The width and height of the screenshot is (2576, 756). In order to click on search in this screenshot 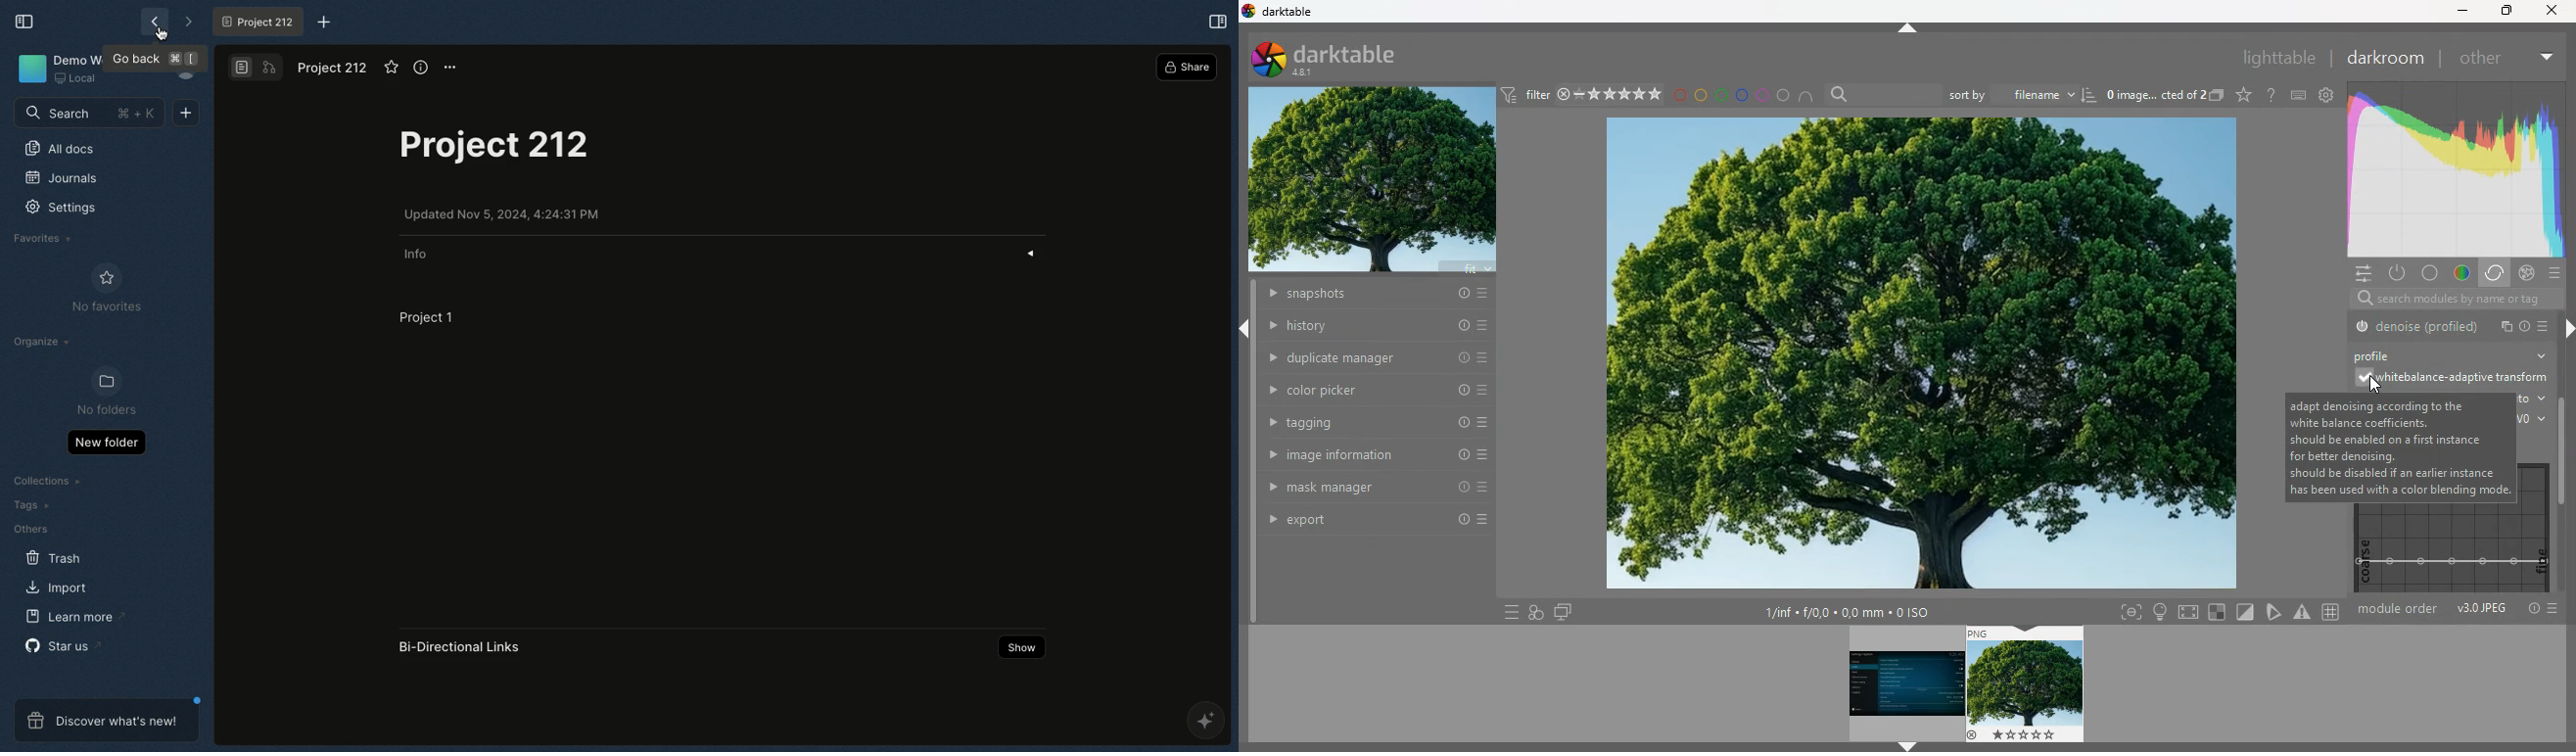, I will do `click(2358, 299)`.